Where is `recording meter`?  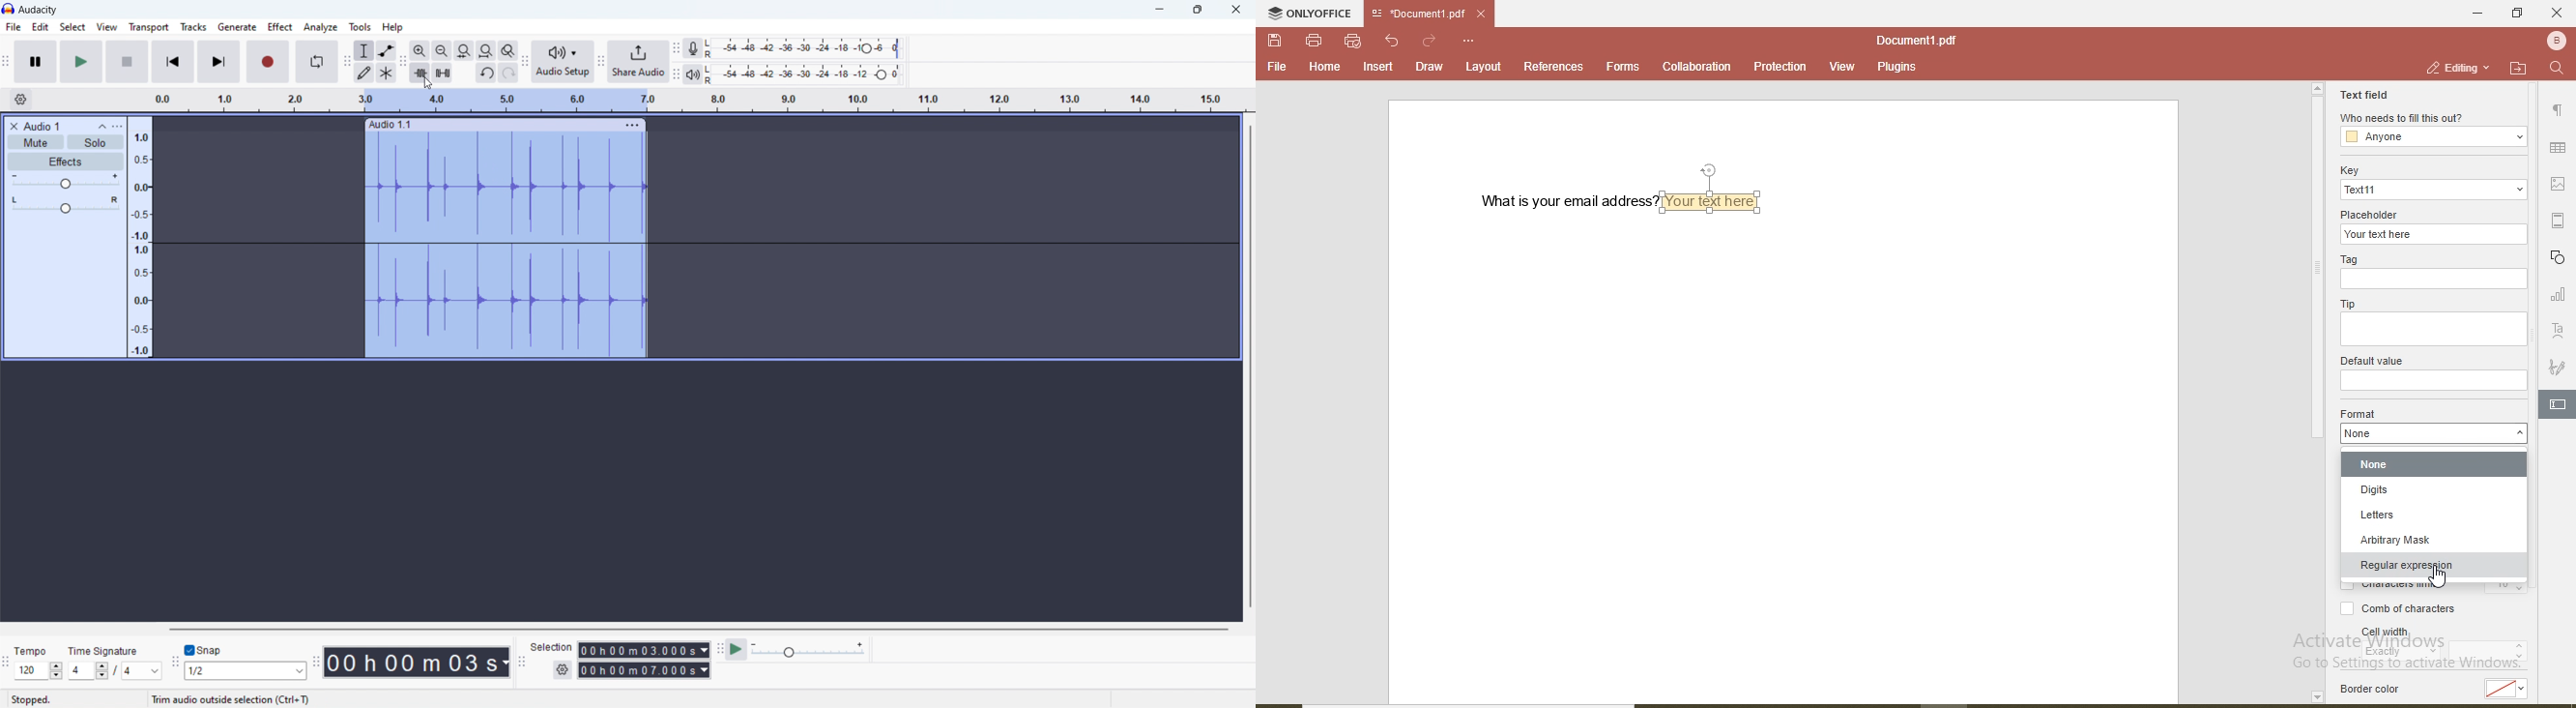 recording meter is located at coordinates (698, 48).